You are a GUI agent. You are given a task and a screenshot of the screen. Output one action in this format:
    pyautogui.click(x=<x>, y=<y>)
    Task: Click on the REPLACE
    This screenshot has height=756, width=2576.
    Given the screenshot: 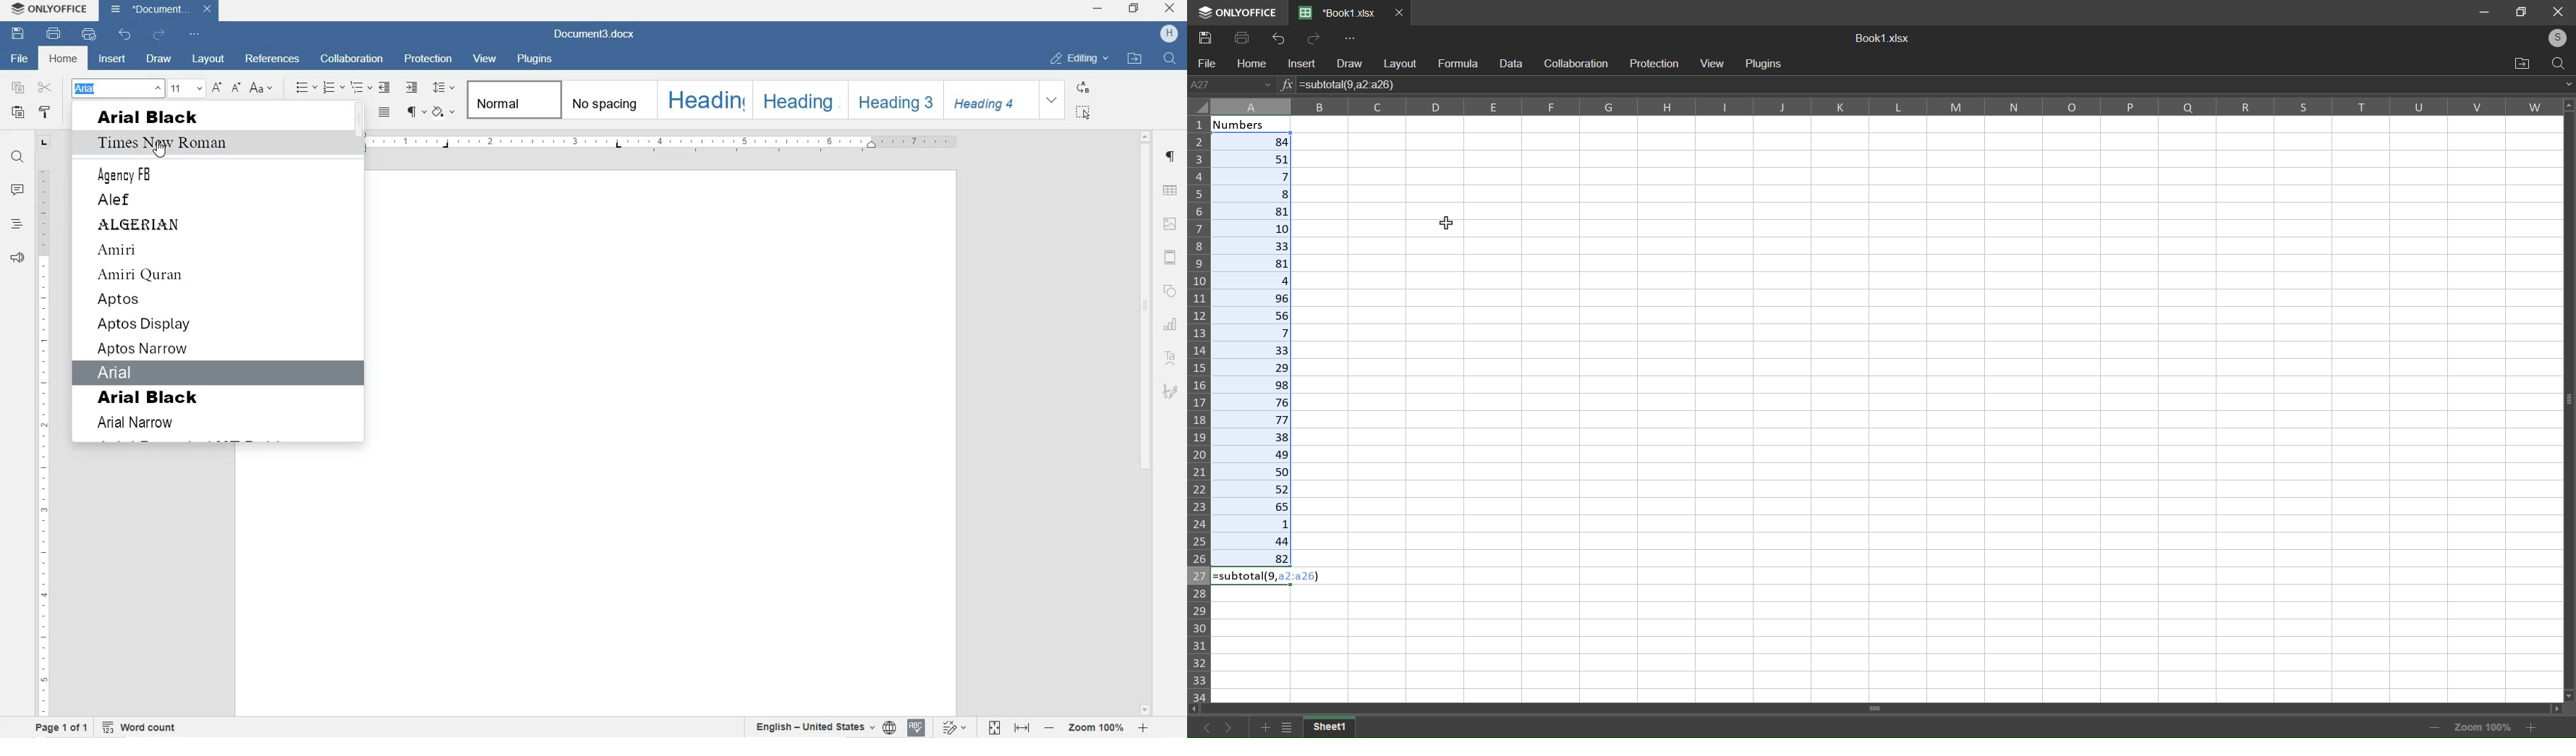 What is the action you would take?
    pyautogui.click(x=1085, y=88)
    